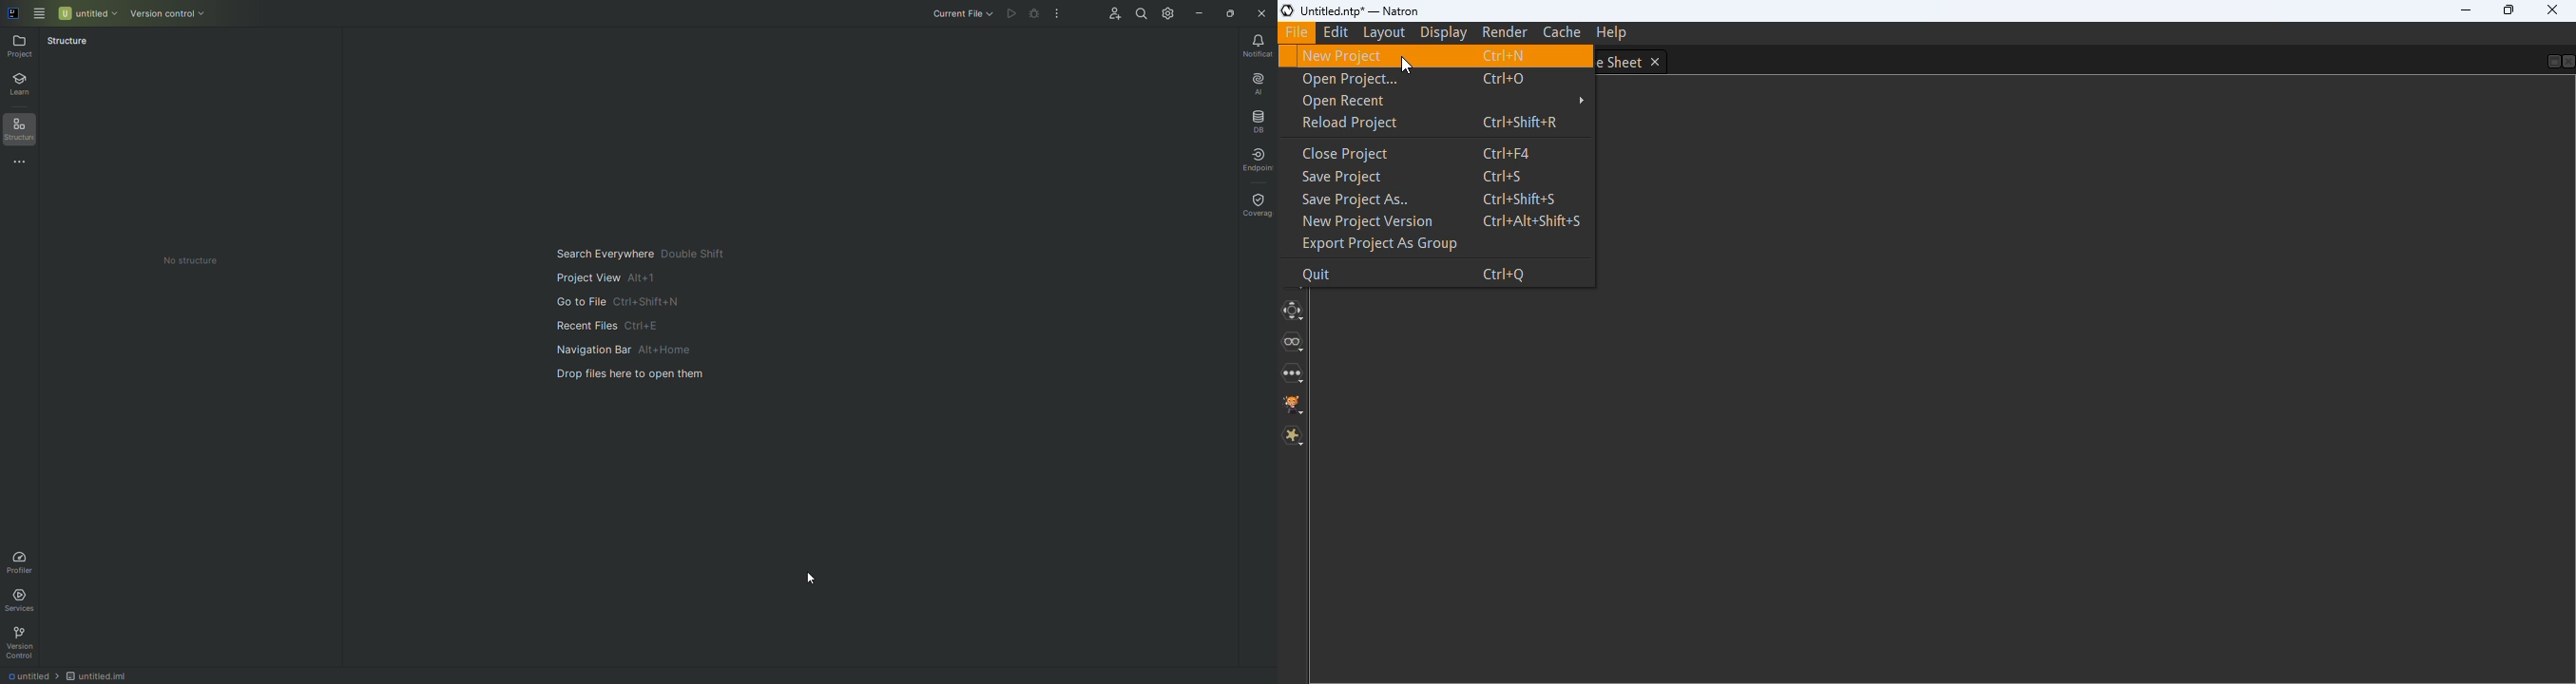  I want to click on cache, so click(1564, 31).